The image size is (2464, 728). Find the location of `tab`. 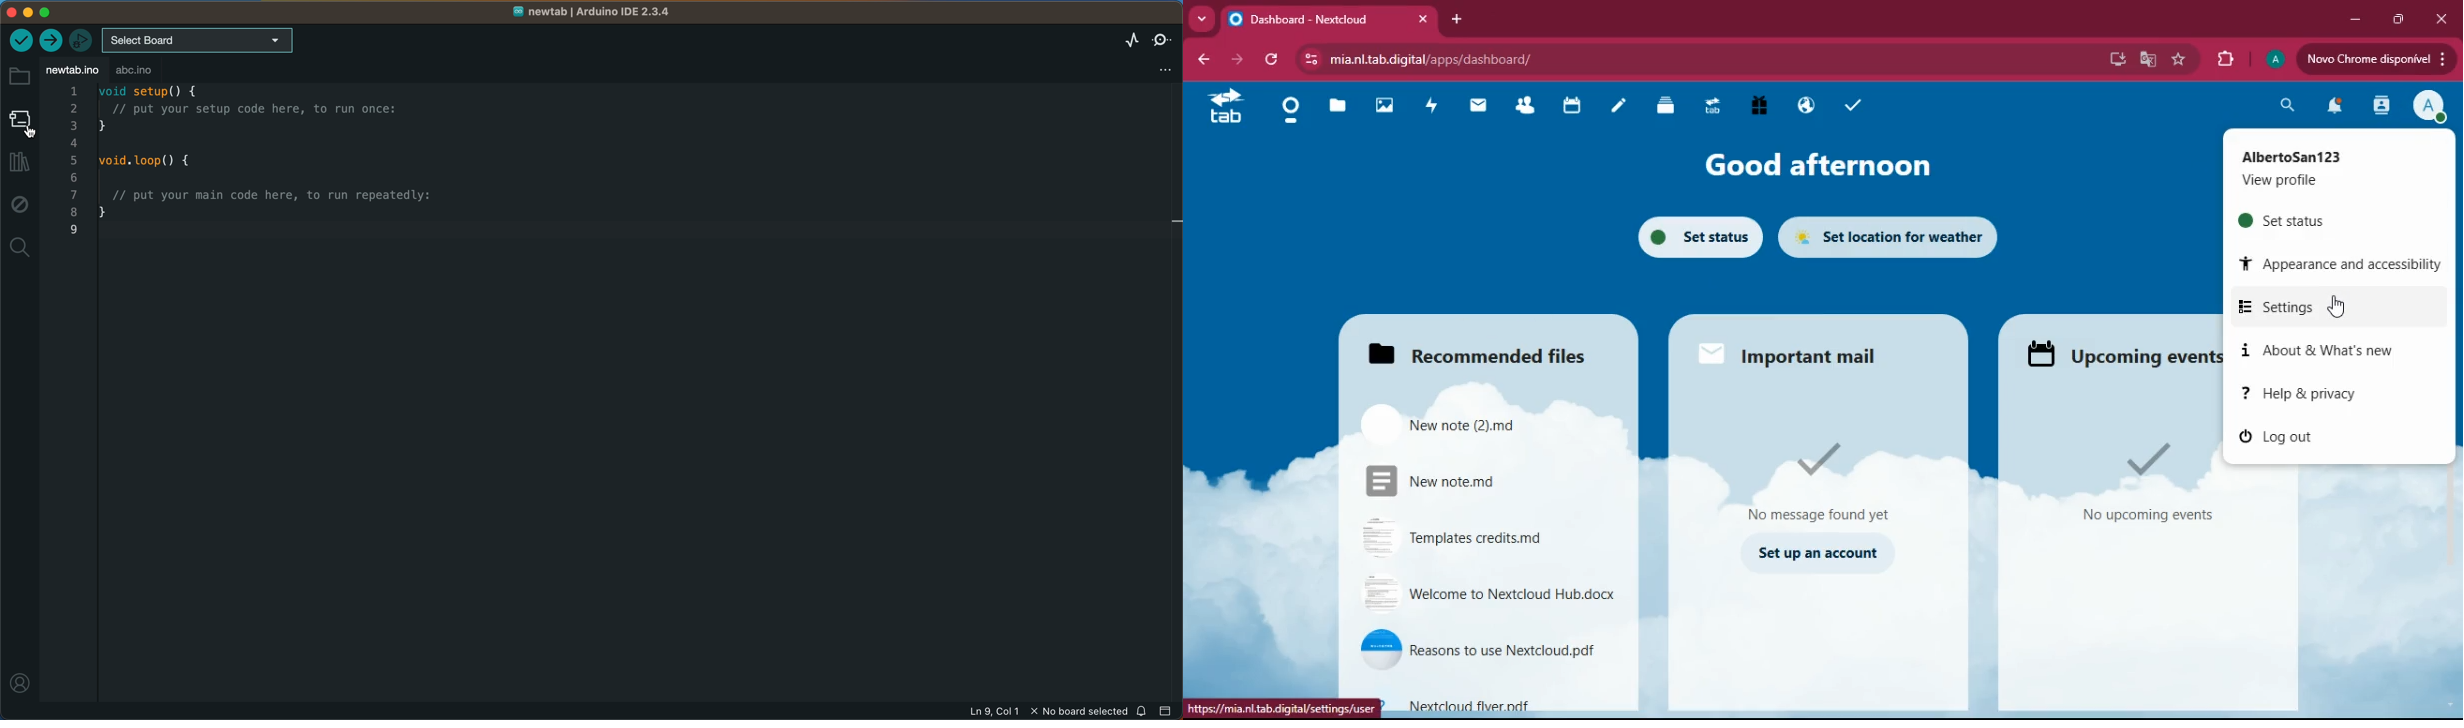

tab is located at coordinates (1333, 21).